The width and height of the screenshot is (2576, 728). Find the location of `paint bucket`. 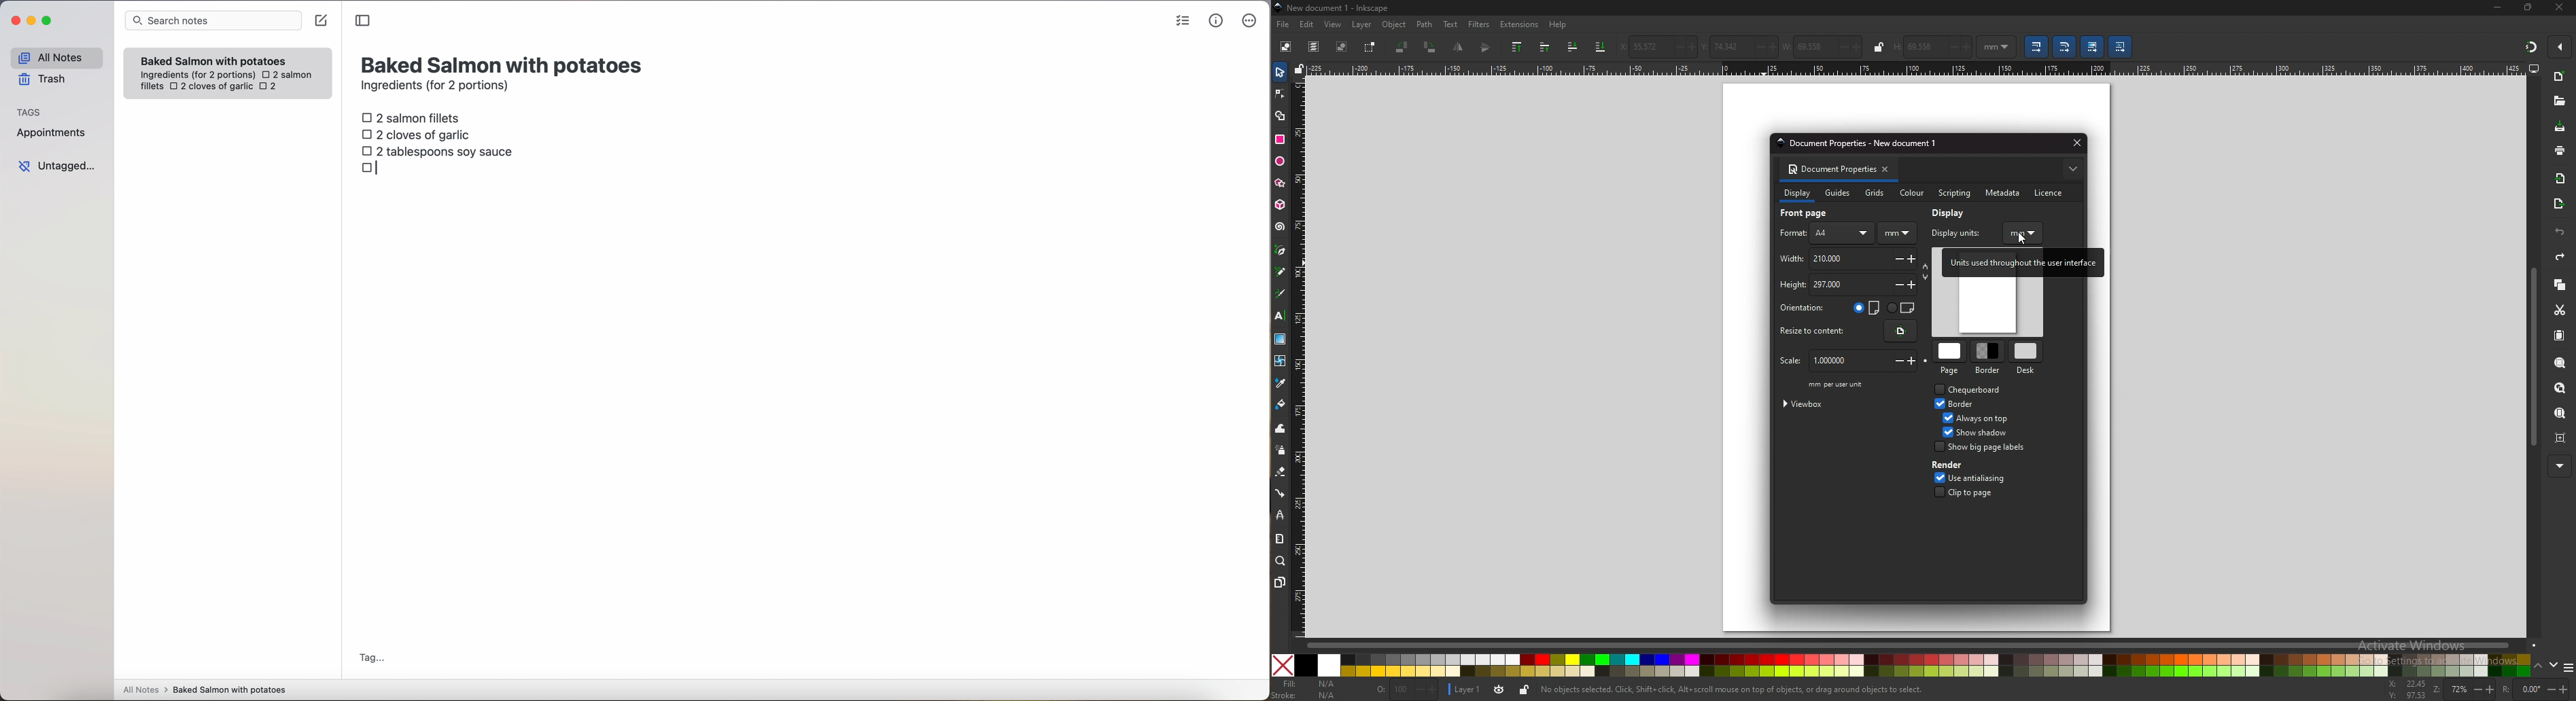

paint bucket is located at coordinates (1281, 403).